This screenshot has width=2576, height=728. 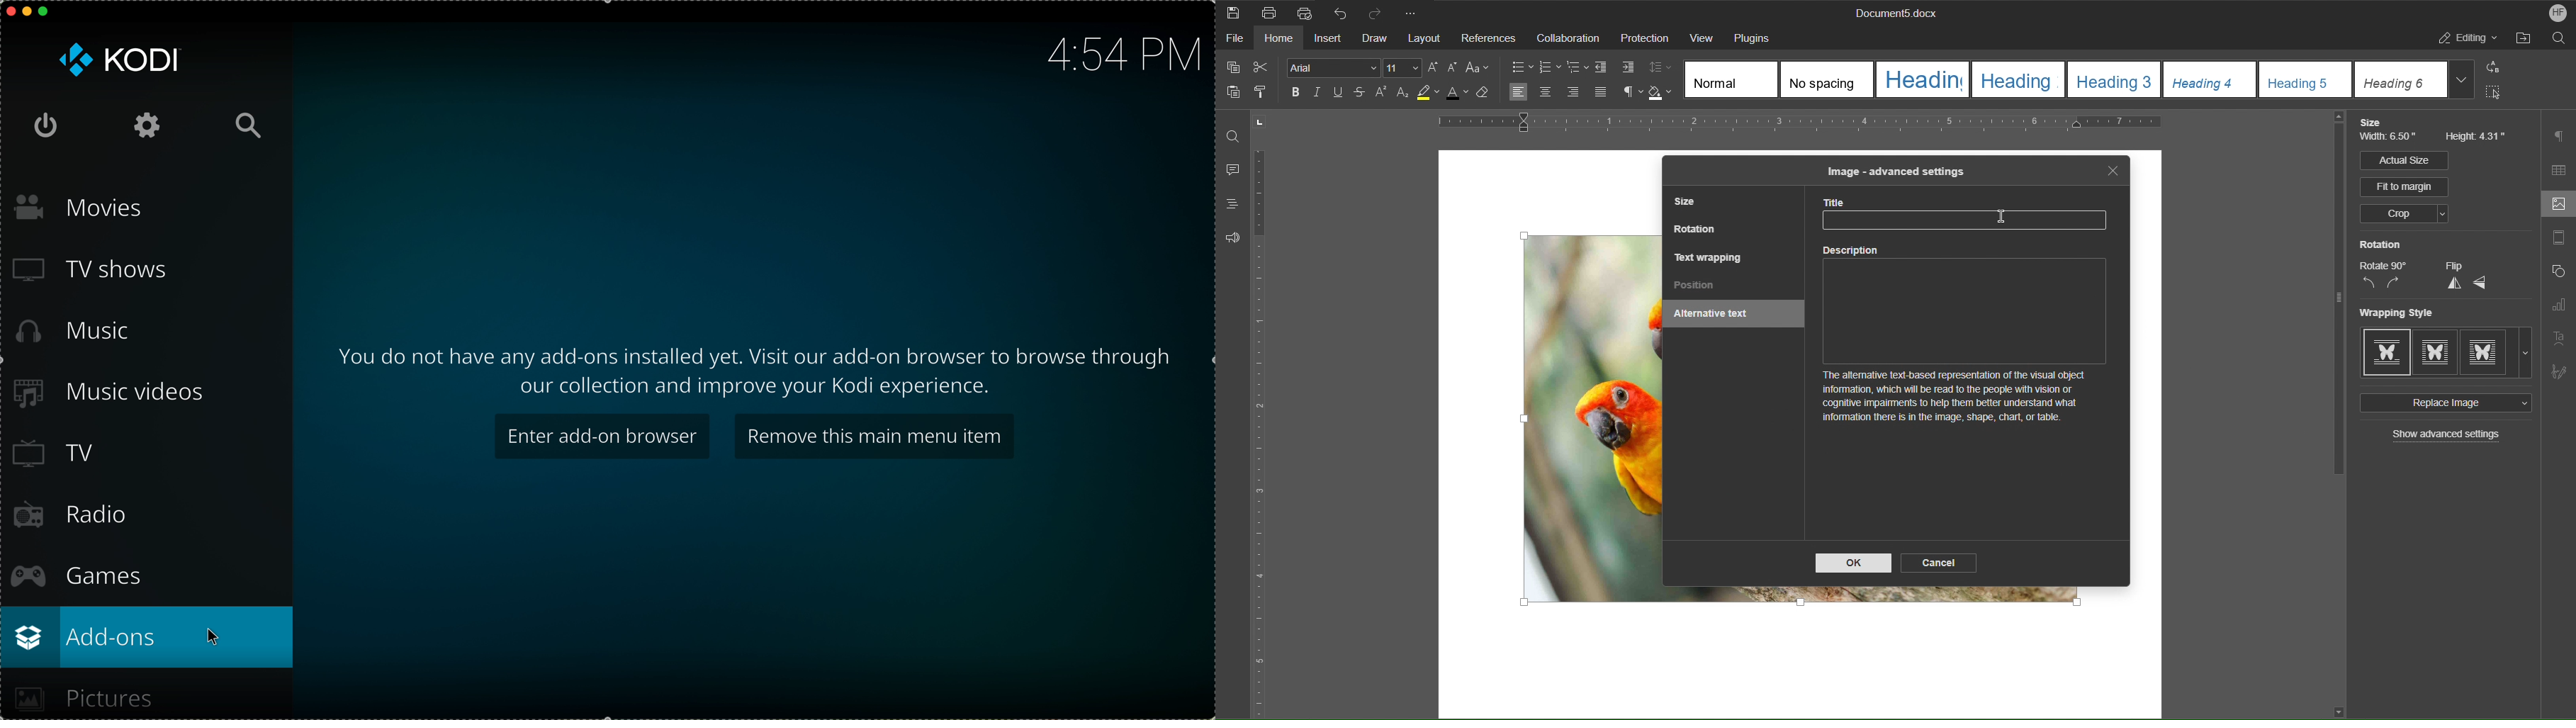 I want to click on Editing, so click(x=2469, y=40).